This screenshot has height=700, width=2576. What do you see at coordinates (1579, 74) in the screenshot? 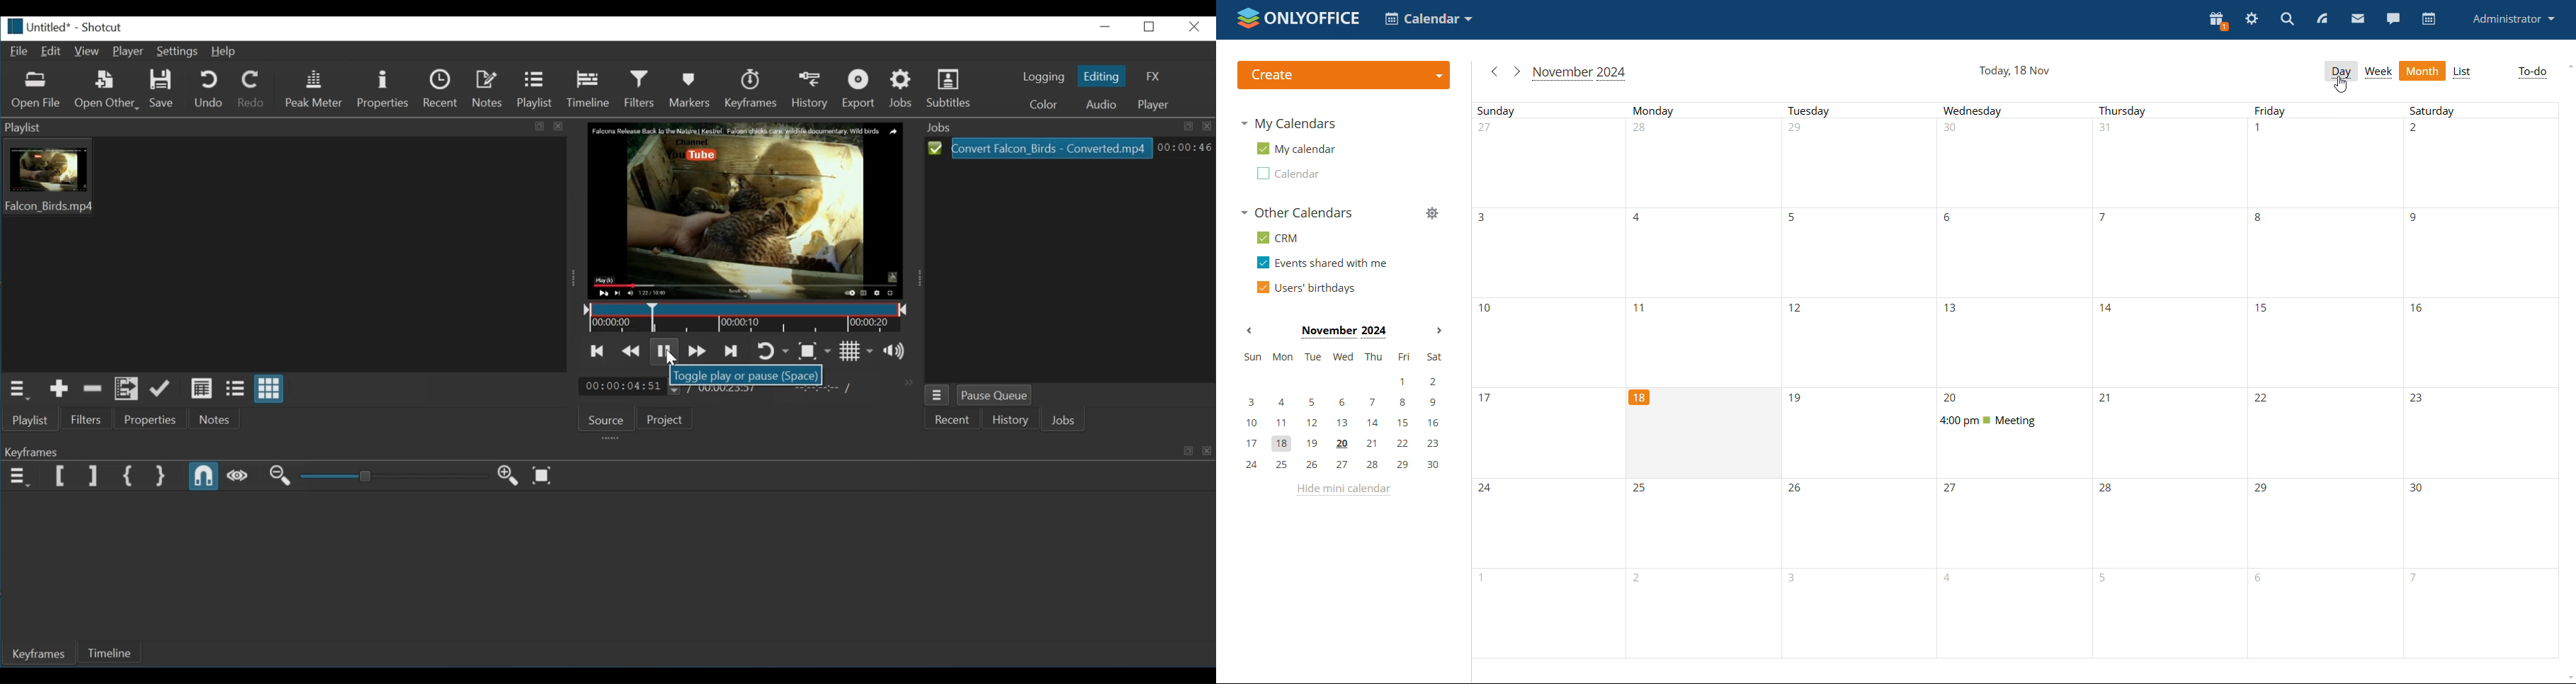
I see `current month` at bounding box center [1579, 74].